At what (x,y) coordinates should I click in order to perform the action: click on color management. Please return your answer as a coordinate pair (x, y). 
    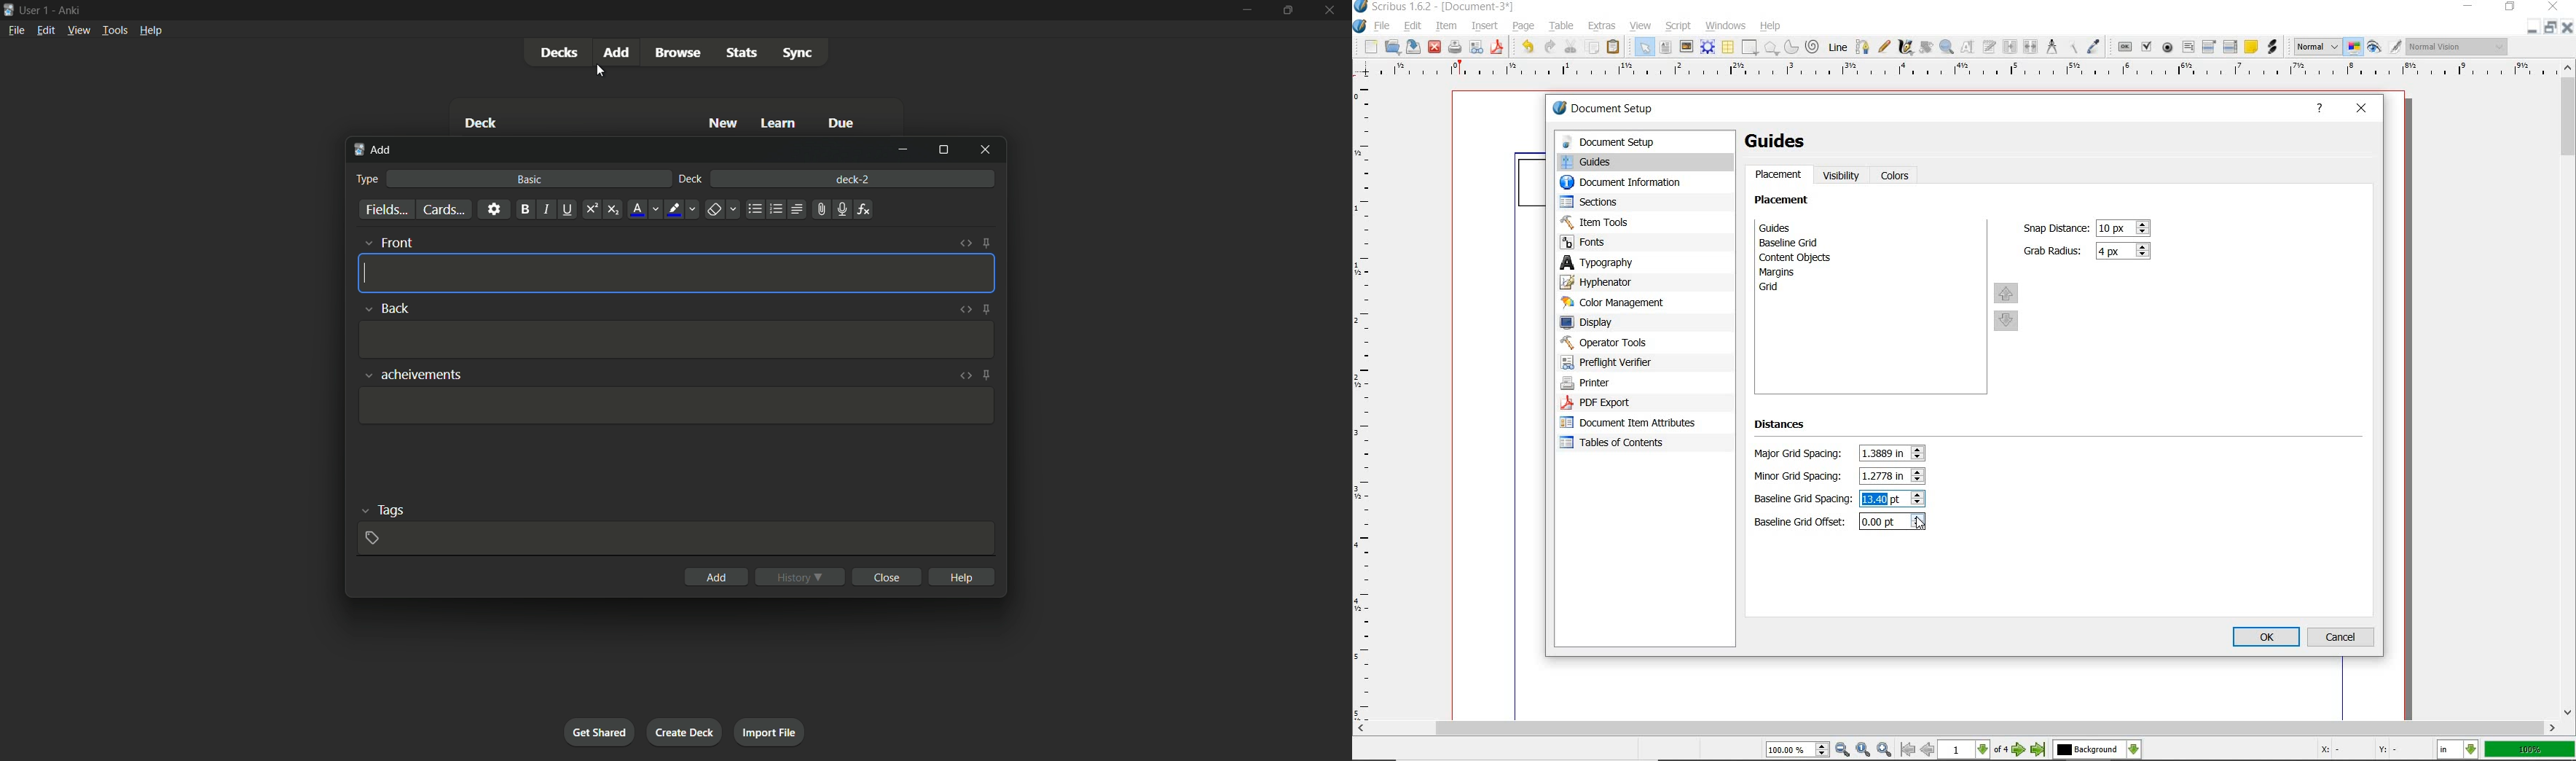
    Looking at the image, I should click on (1634, 303).